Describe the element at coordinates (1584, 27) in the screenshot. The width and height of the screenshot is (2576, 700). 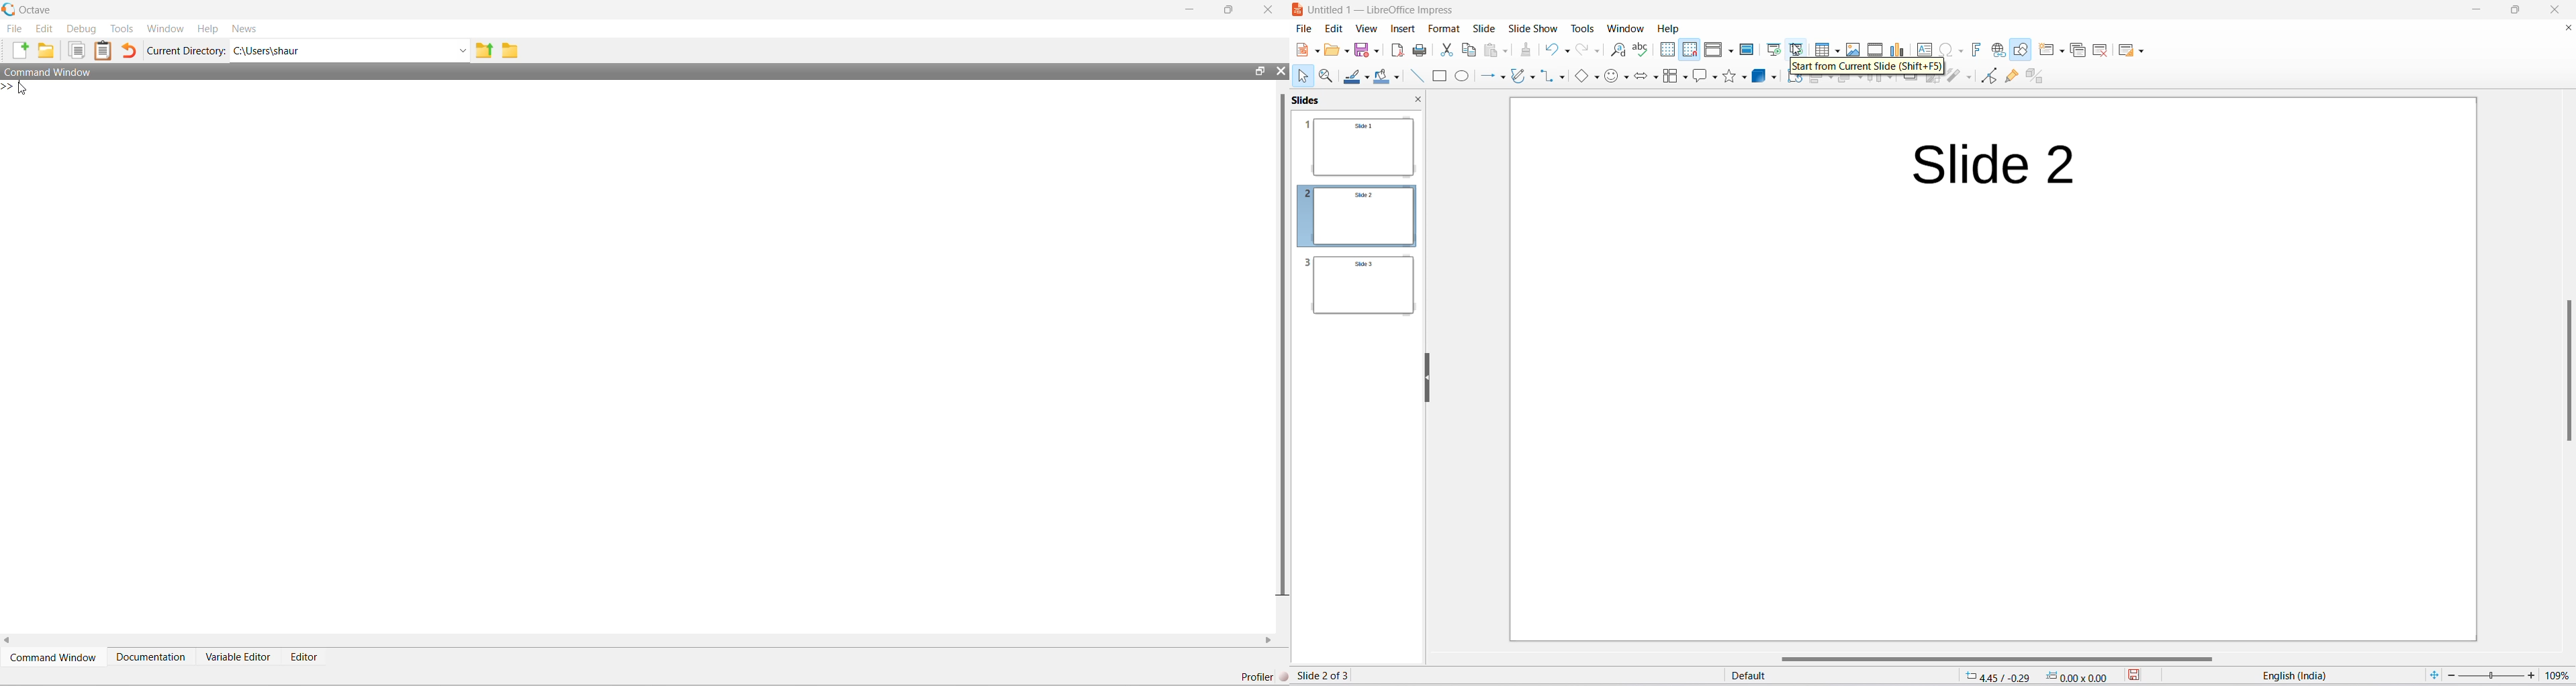
I see `tools` at that location.